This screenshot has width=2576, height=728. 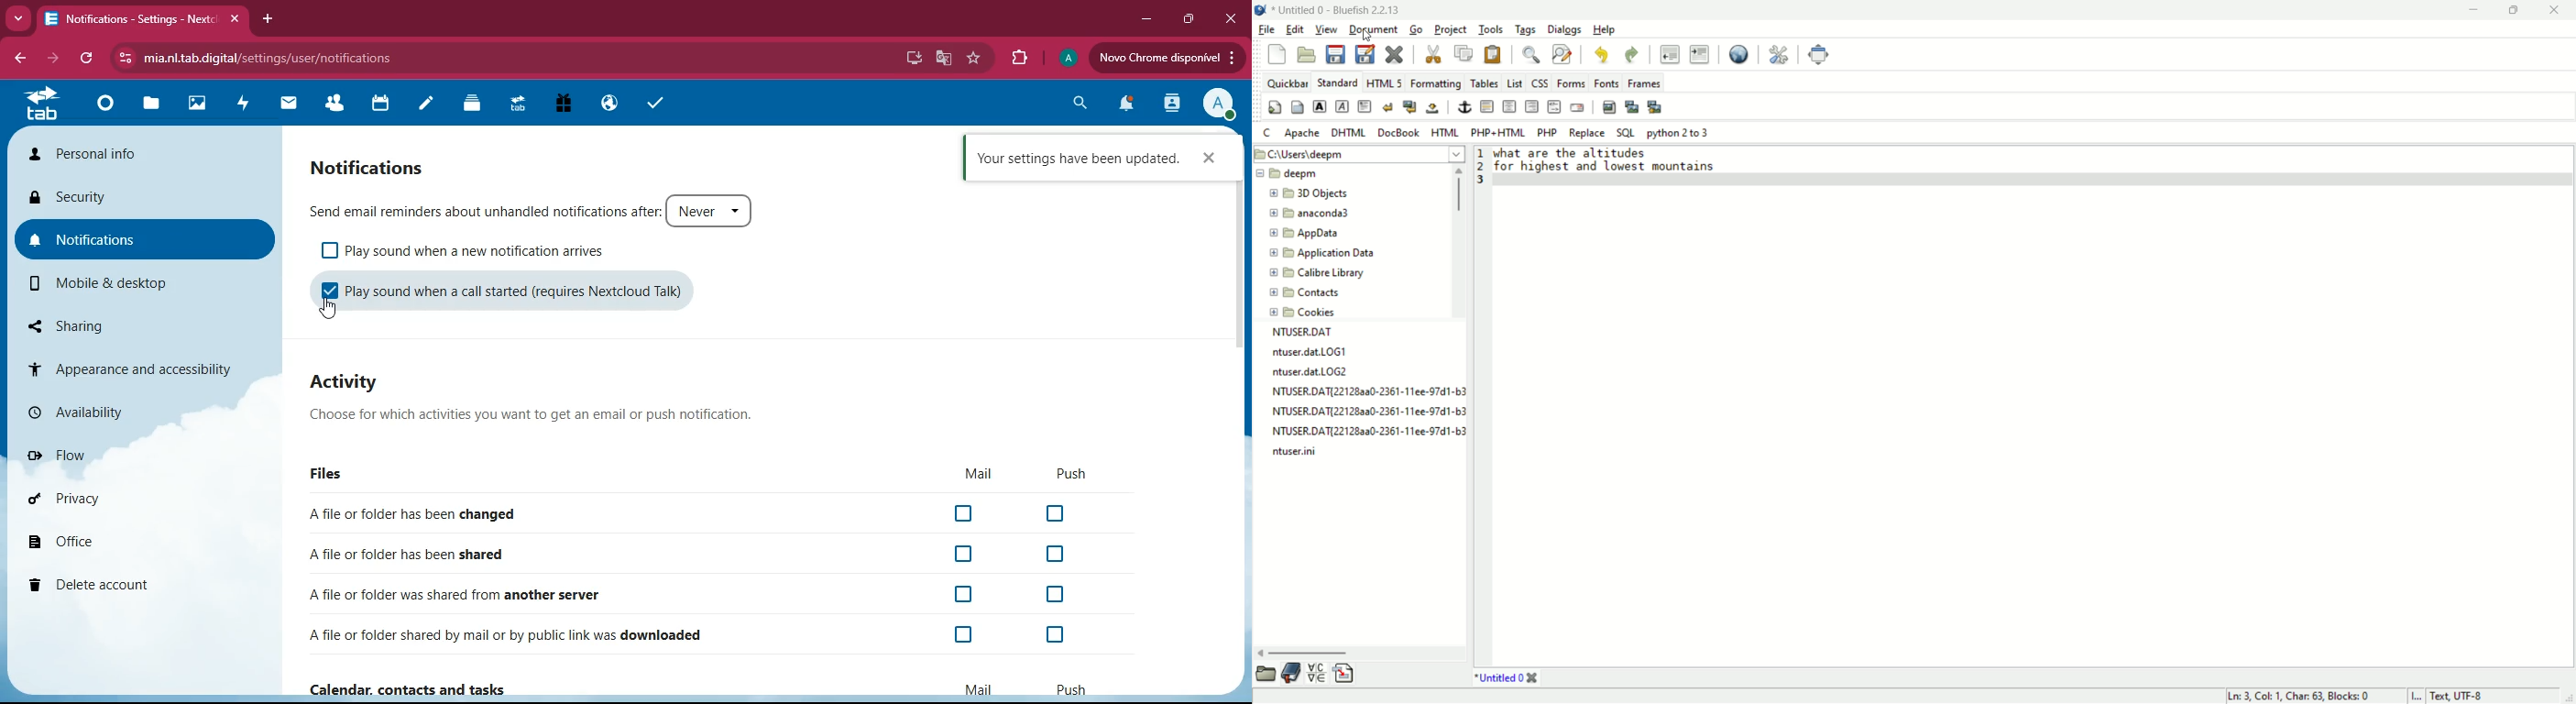 What do you see at coordinates (411, 688) in the screenshot?
I see `Calendar ` at bounding box center [411, 688].